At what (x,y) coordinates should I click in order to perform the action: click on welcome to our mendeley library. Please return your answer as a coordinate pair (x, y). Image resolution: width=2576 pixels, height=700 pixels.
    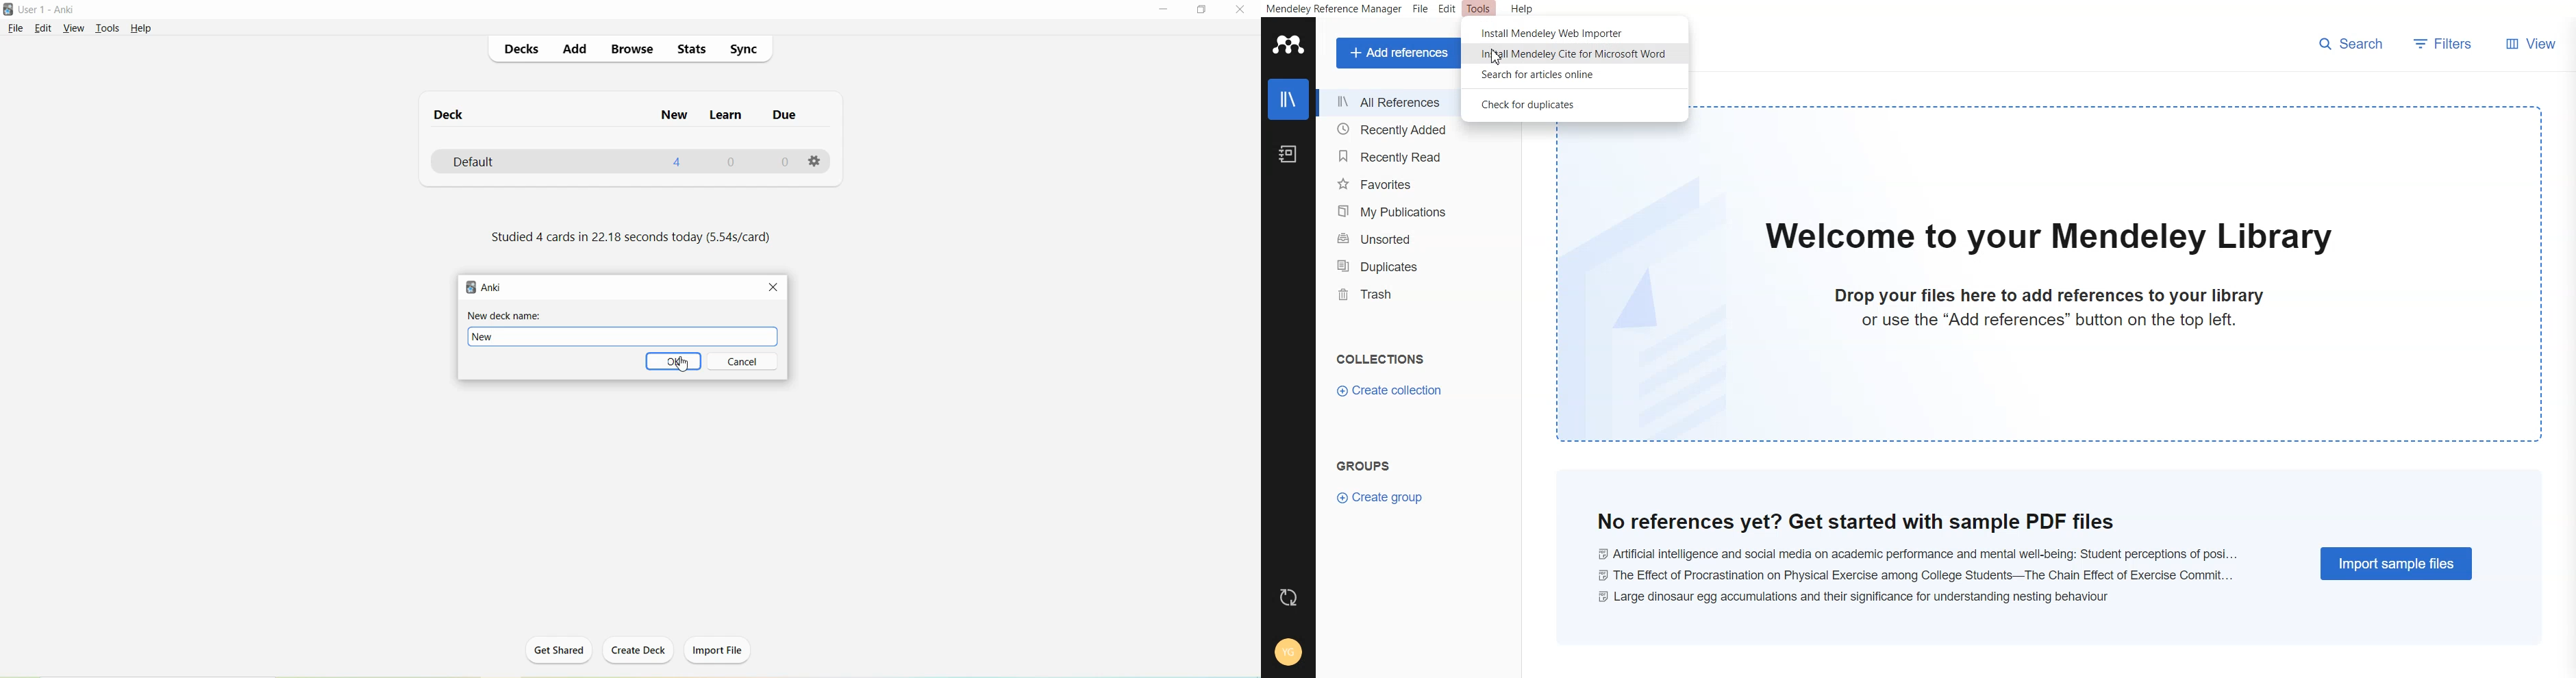
    Looking at the image, I should click on (2051, 238).